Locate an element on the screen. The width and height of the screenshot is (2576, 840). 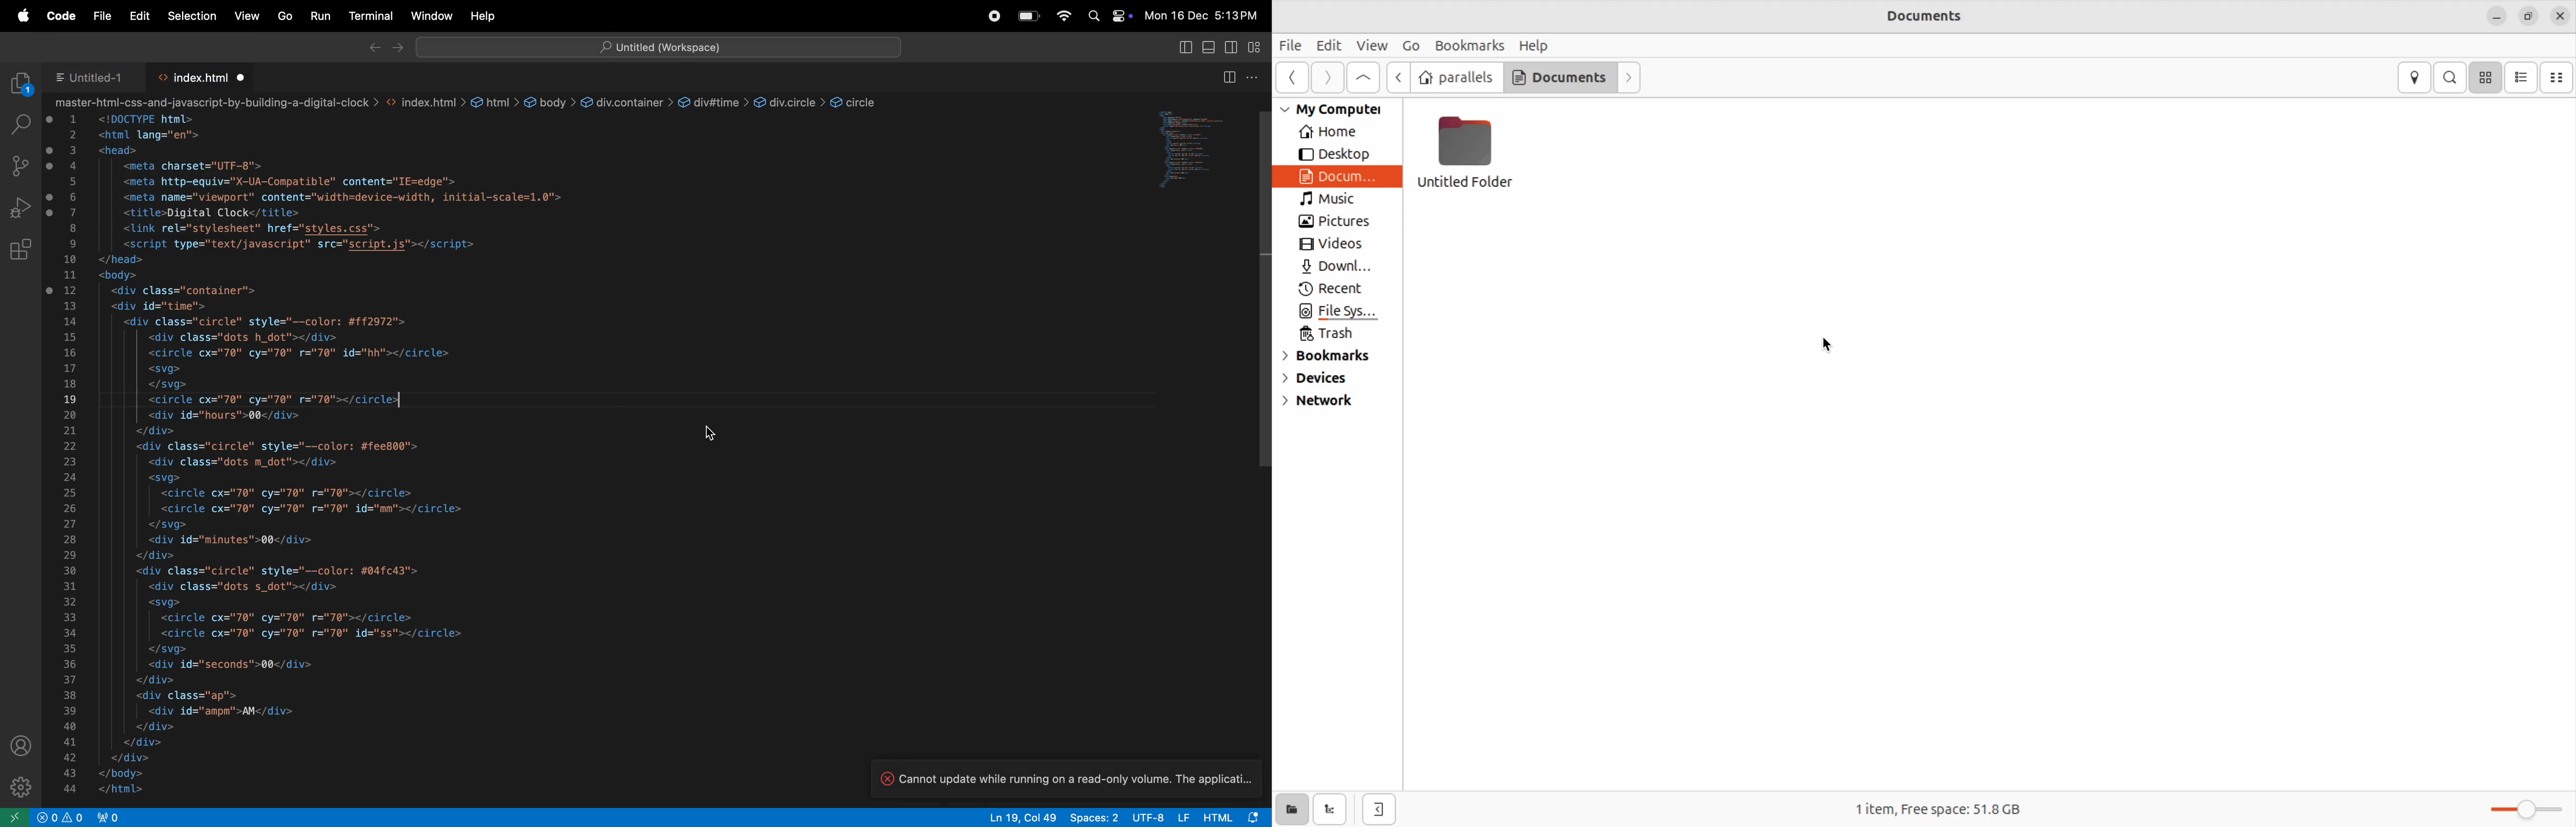
spit editor is located at coordinates (1229, 77).